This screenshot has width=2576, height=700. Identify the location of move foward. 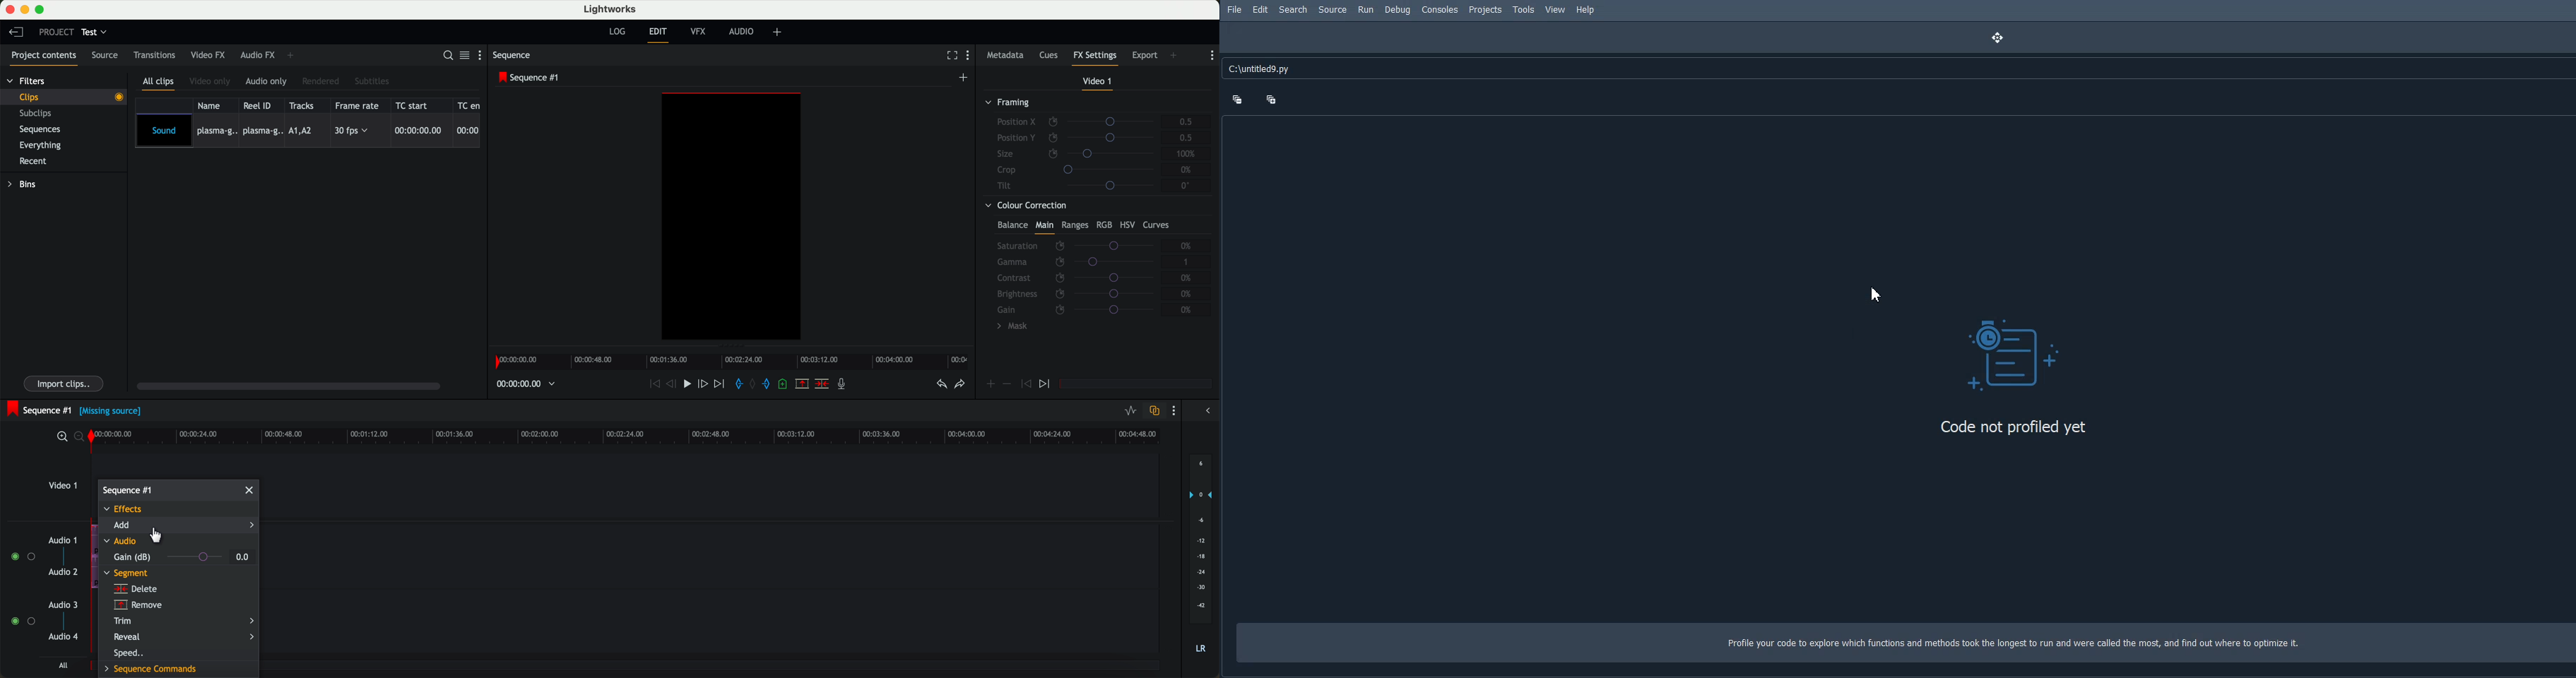
(721, 384).